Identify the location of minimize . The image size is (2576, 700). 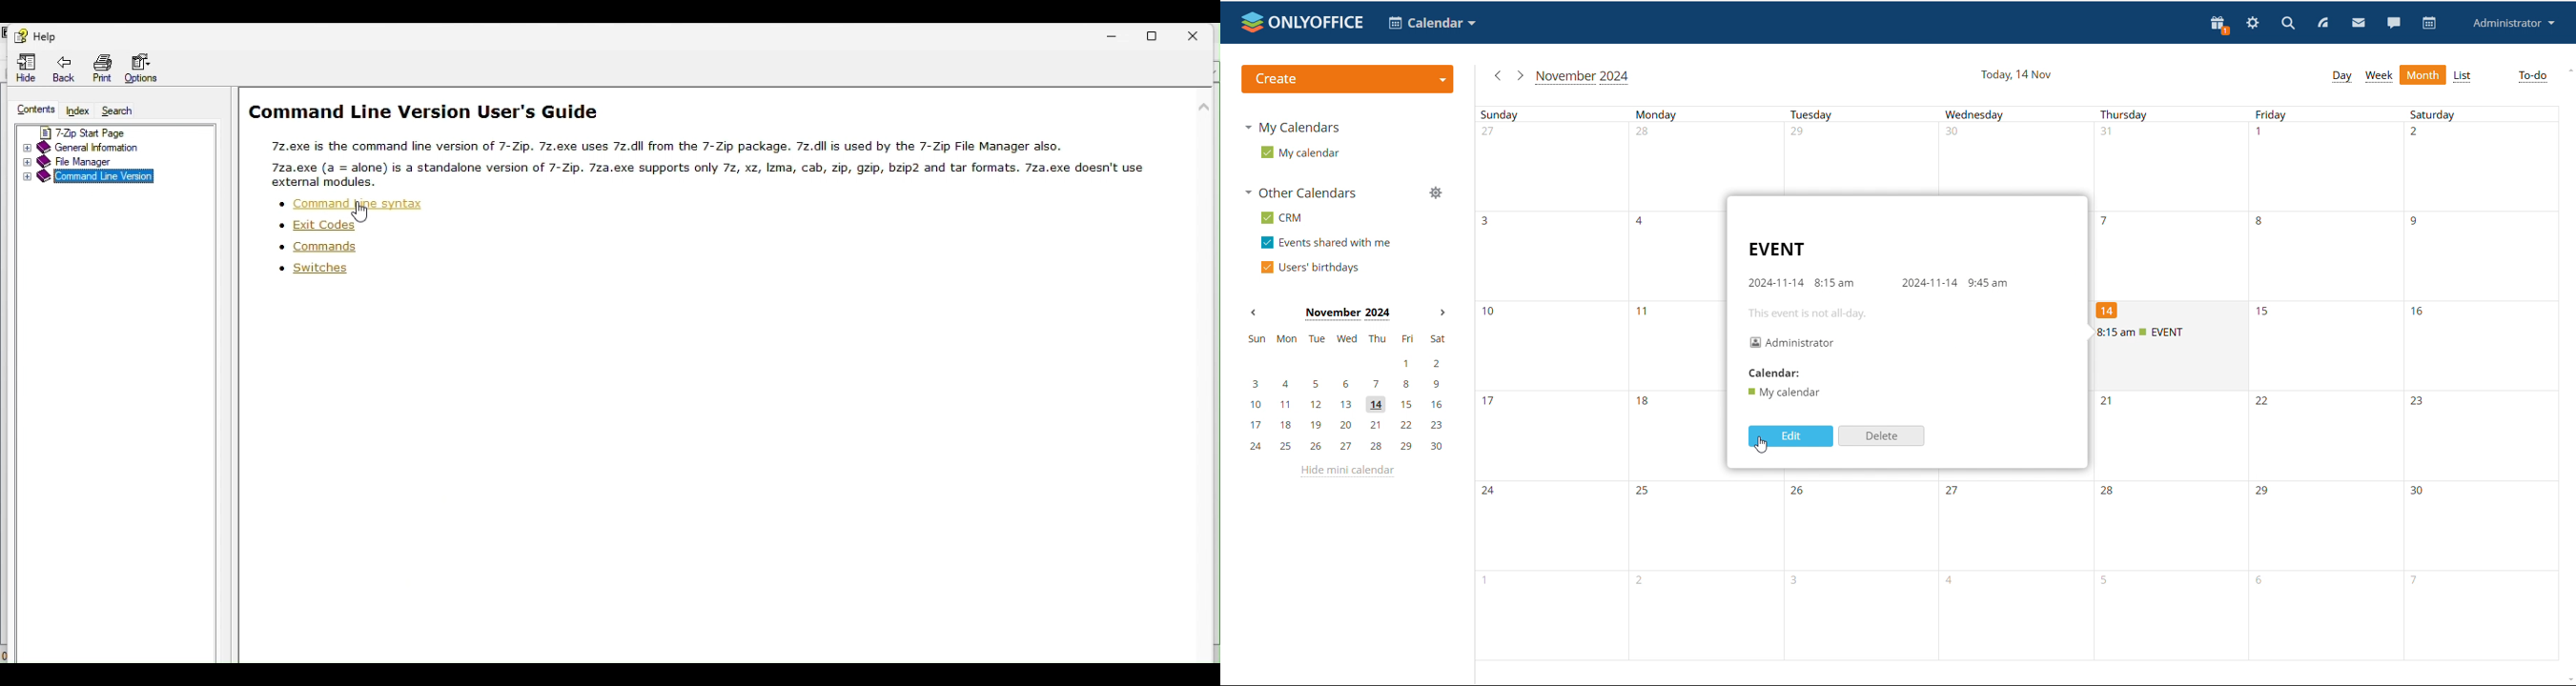
(1114, 34).